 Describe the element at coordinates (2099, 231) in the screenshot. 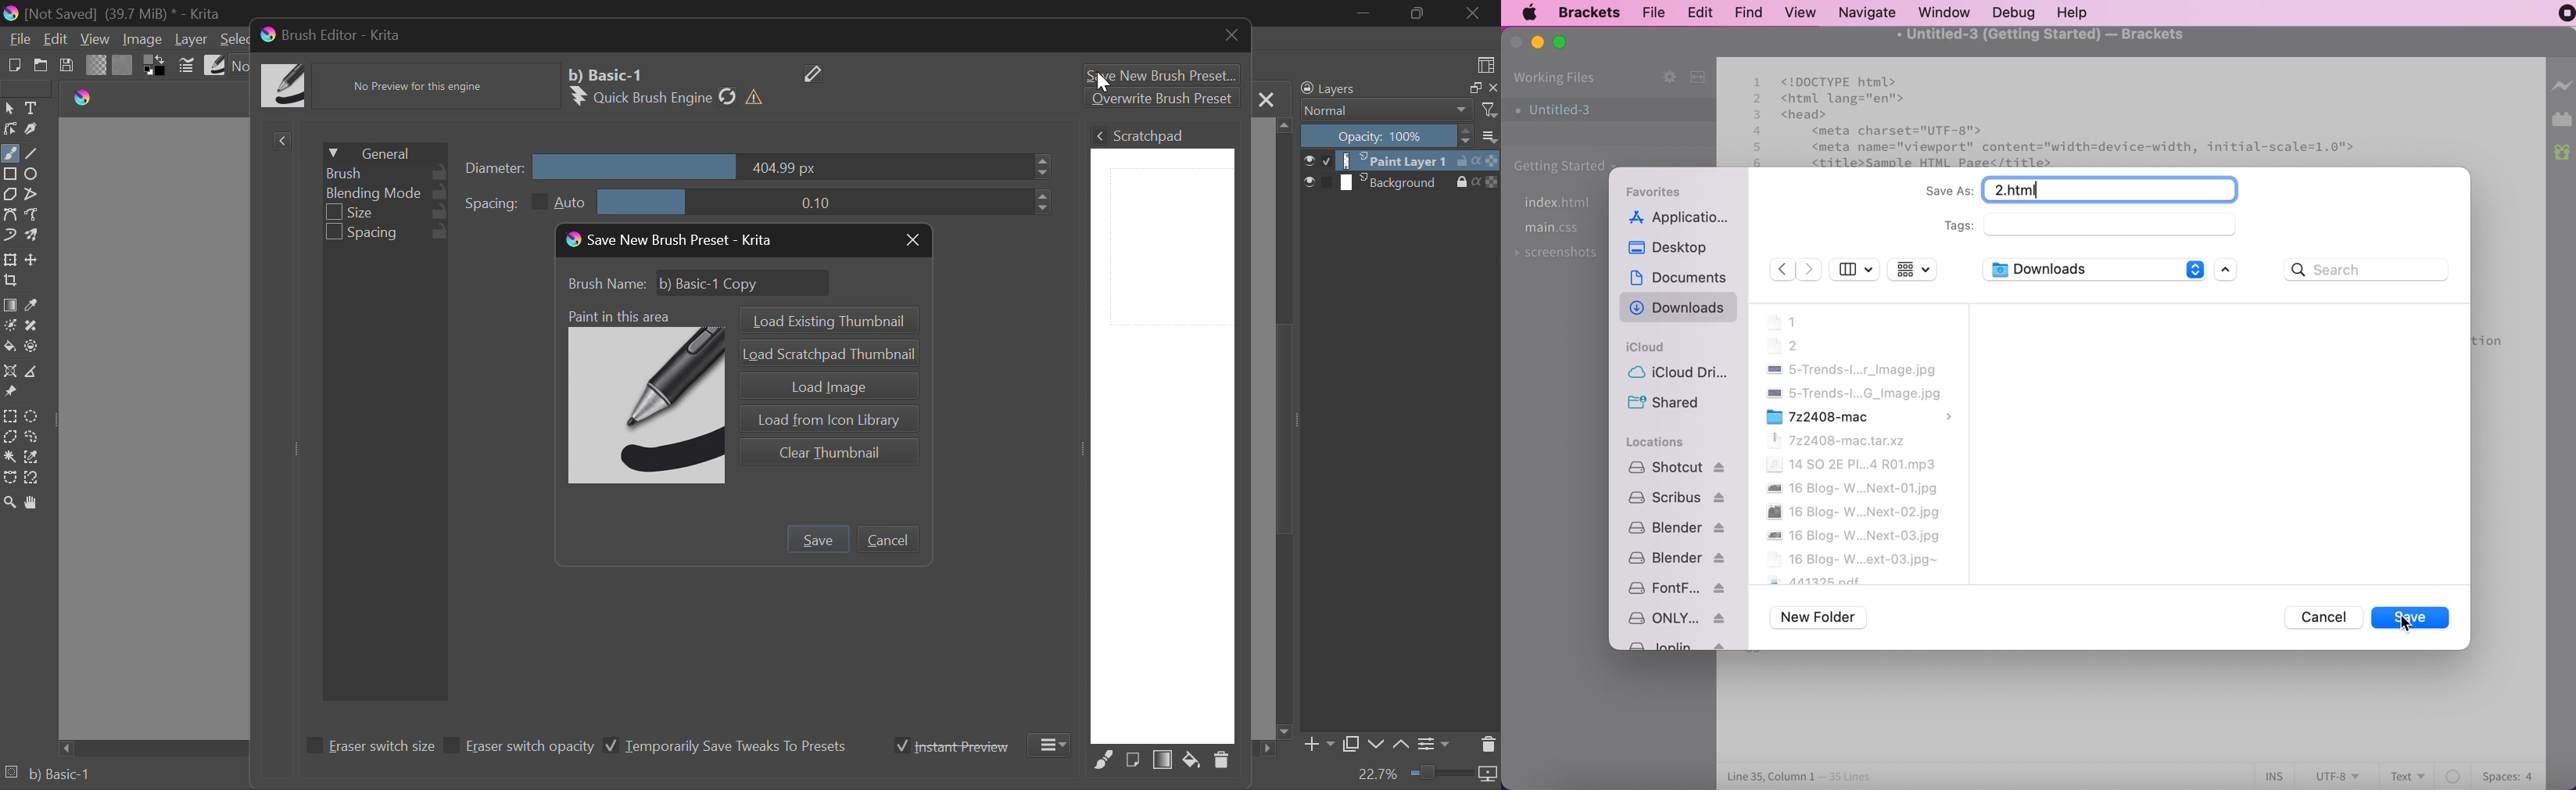

I see `tags:` at that location.